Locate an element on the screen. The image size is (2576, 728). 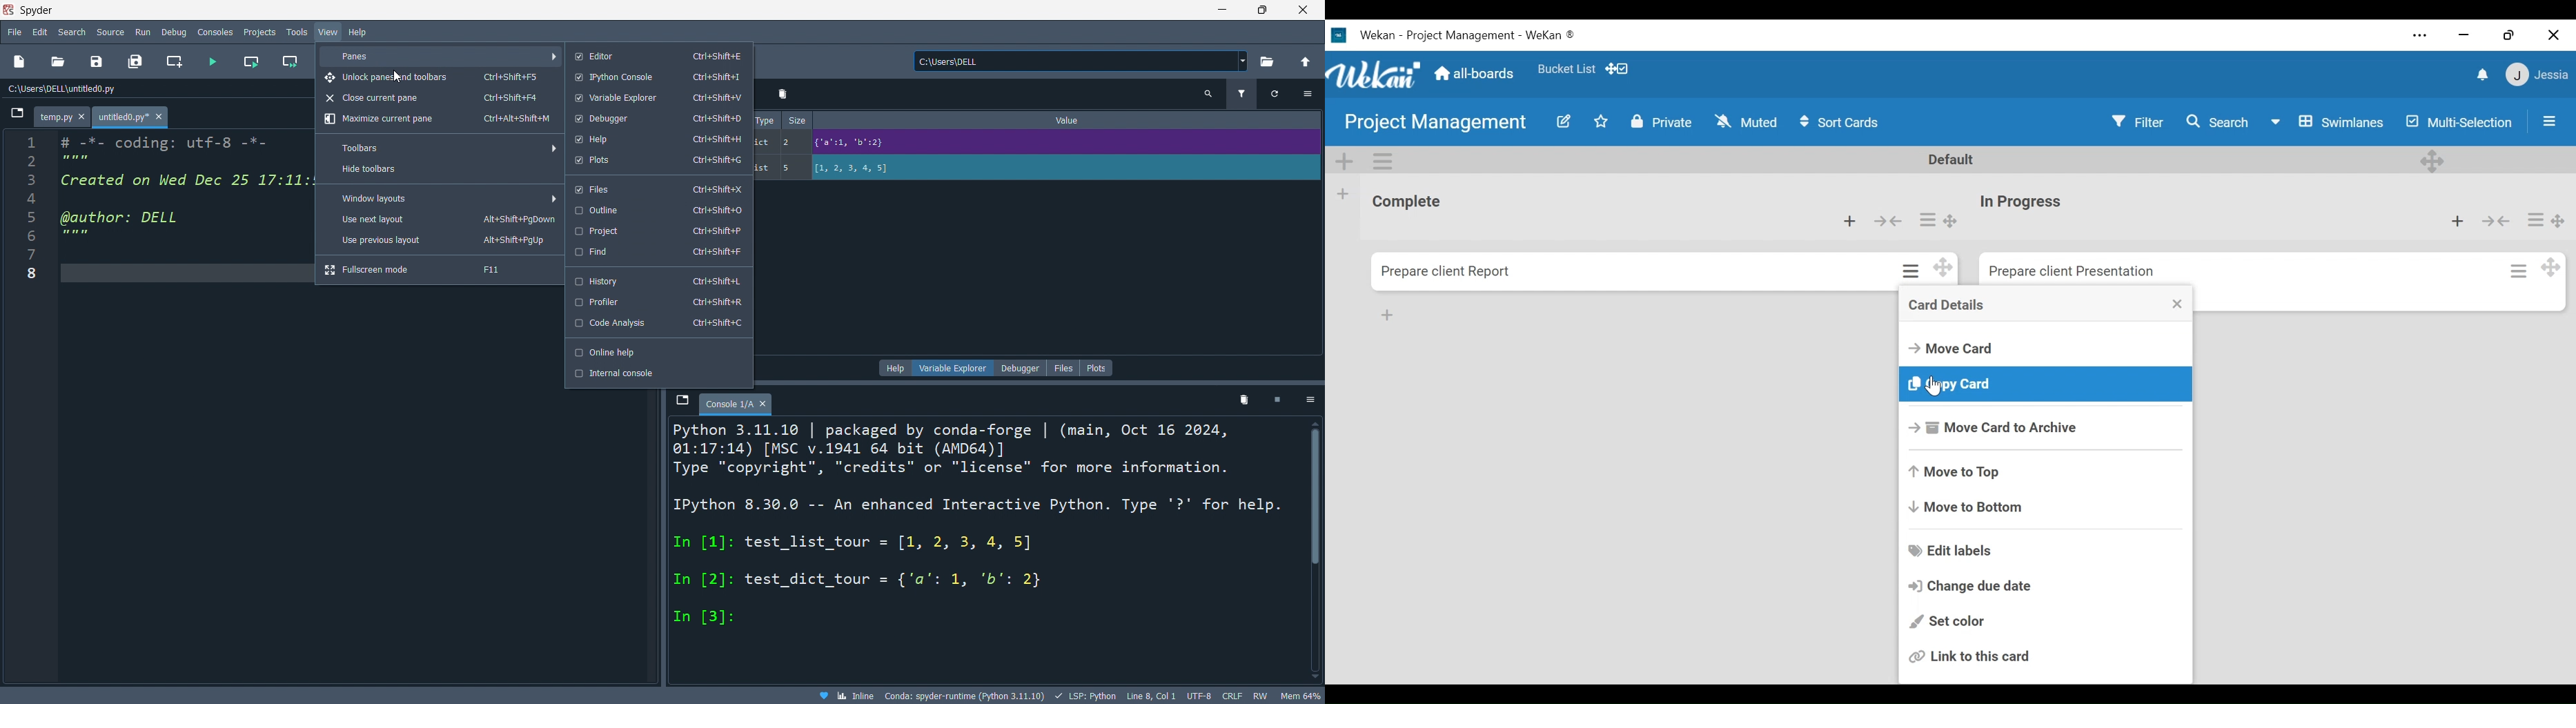
Desktop drag handle is located at coordinates (2550, 267).